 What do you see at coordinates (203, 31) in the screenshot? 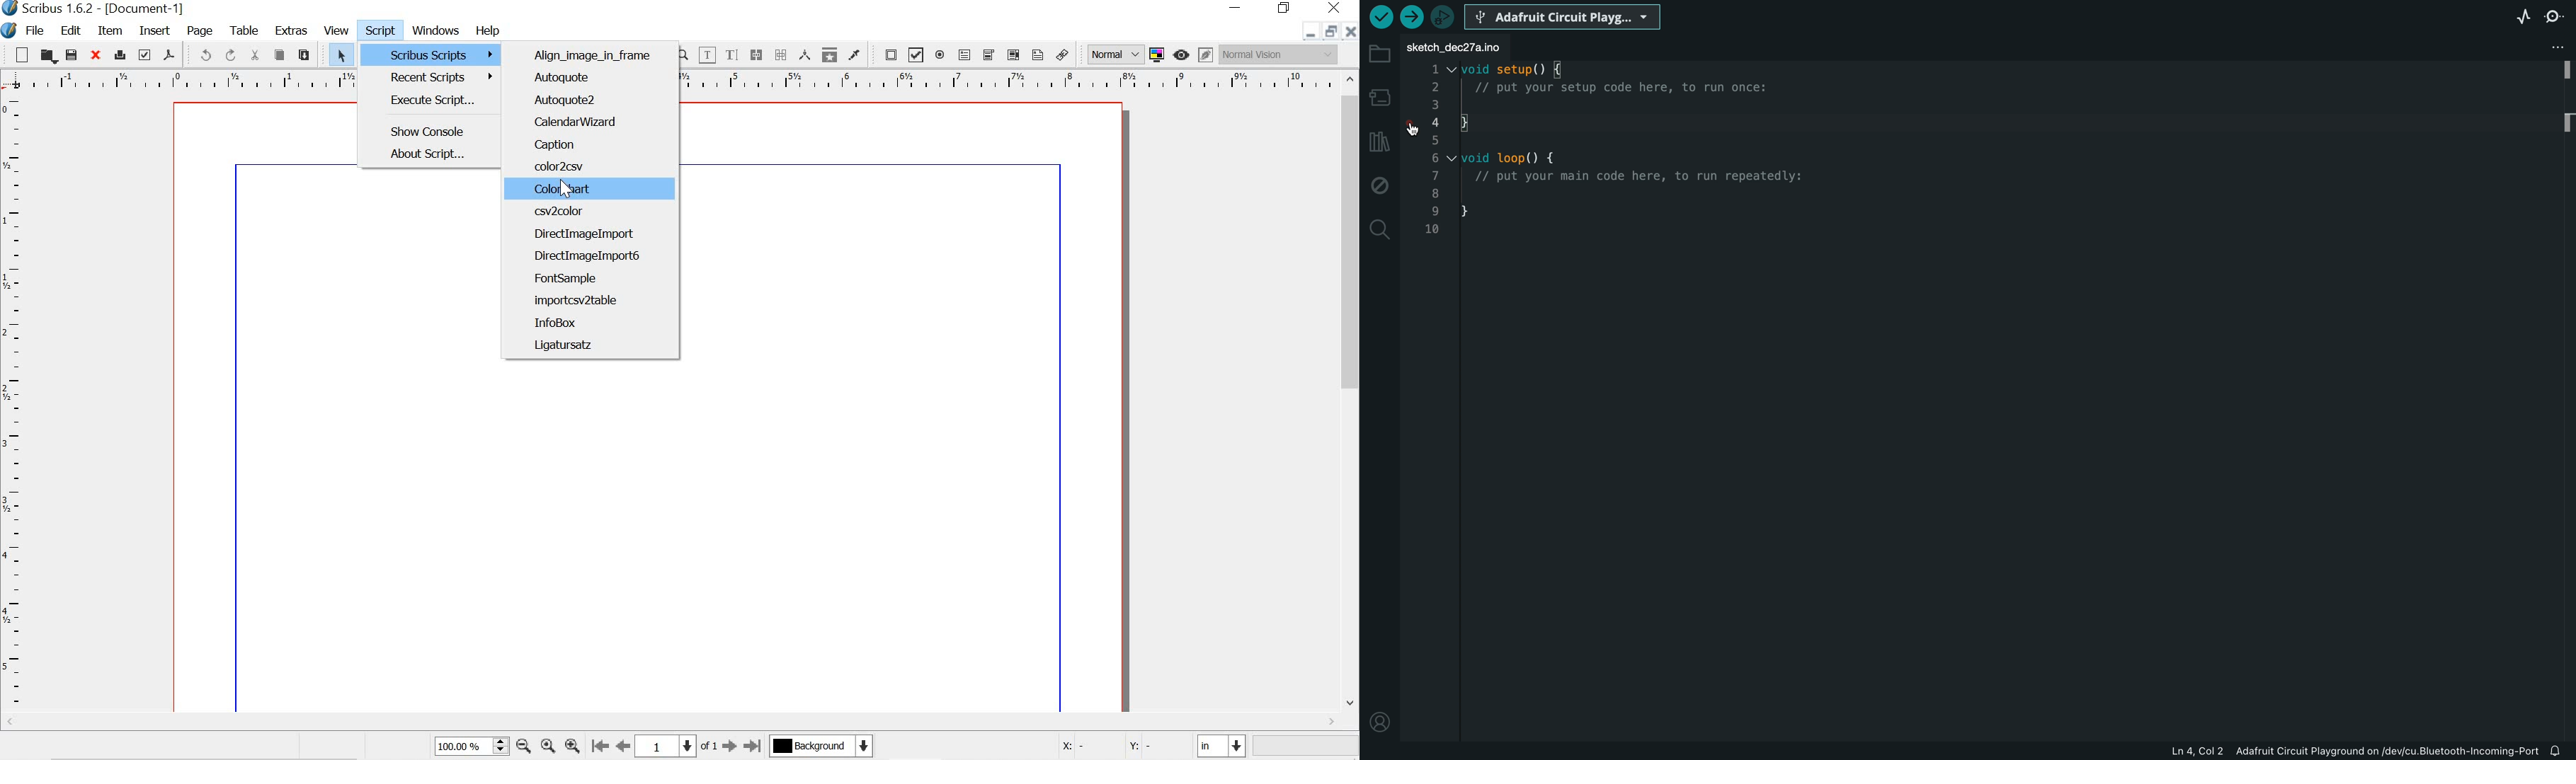
I see `page` at bounding box center [203, 31].